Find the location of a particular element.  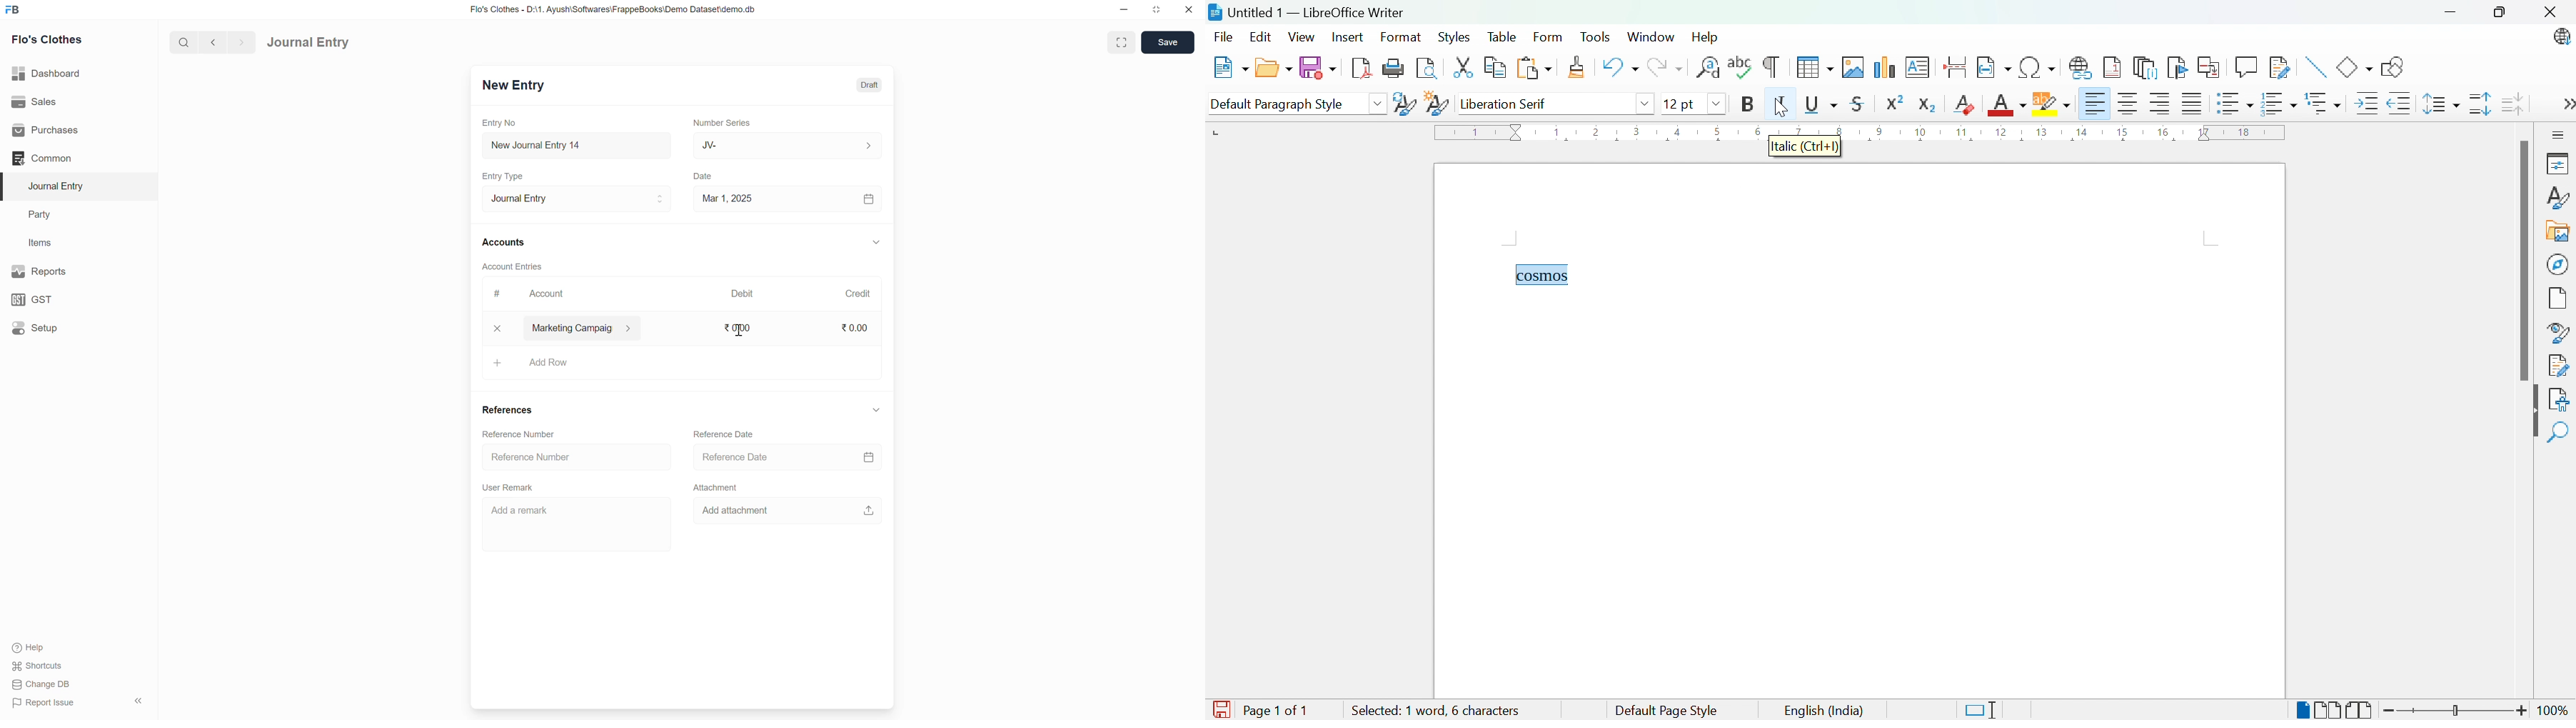

Standard selection. Click to change selection mode. is located at coordinates (1981, 710).